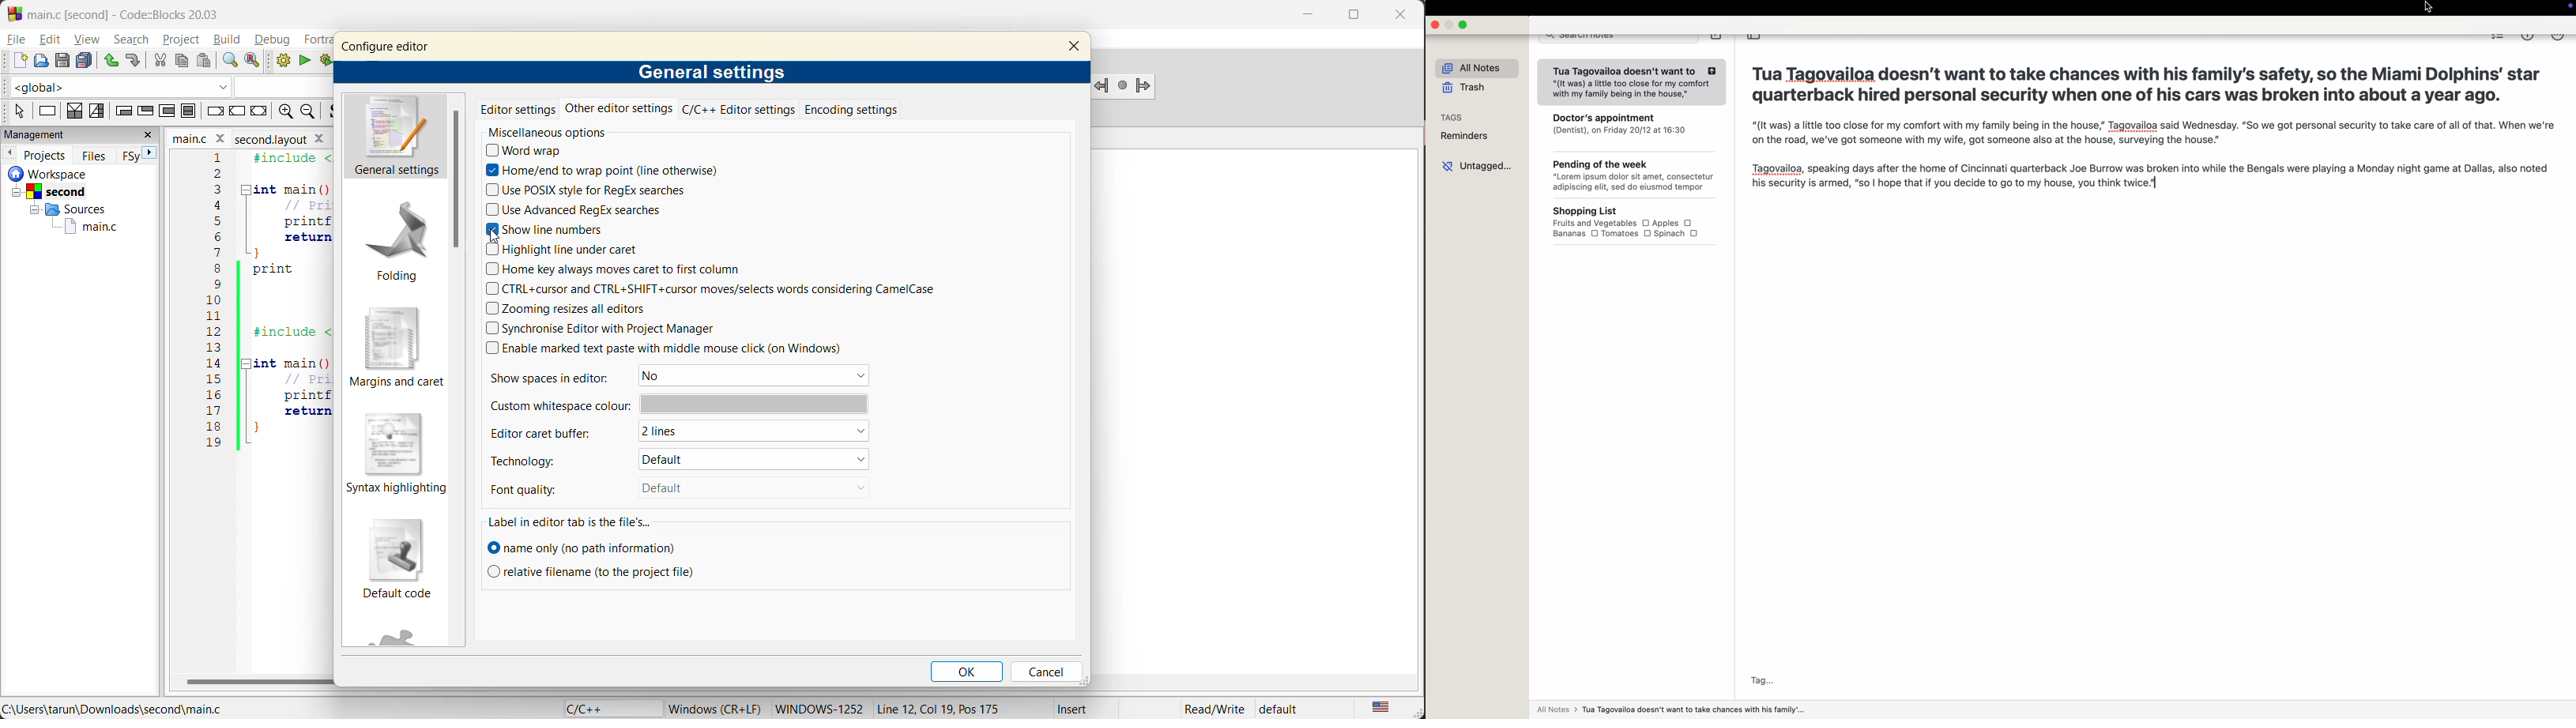 The width and height of the screenshot is (2576, 728). What do you see at coordinates (167, 112) in the screenshot?
I see `counting loop` at bounding box center [167, 112].